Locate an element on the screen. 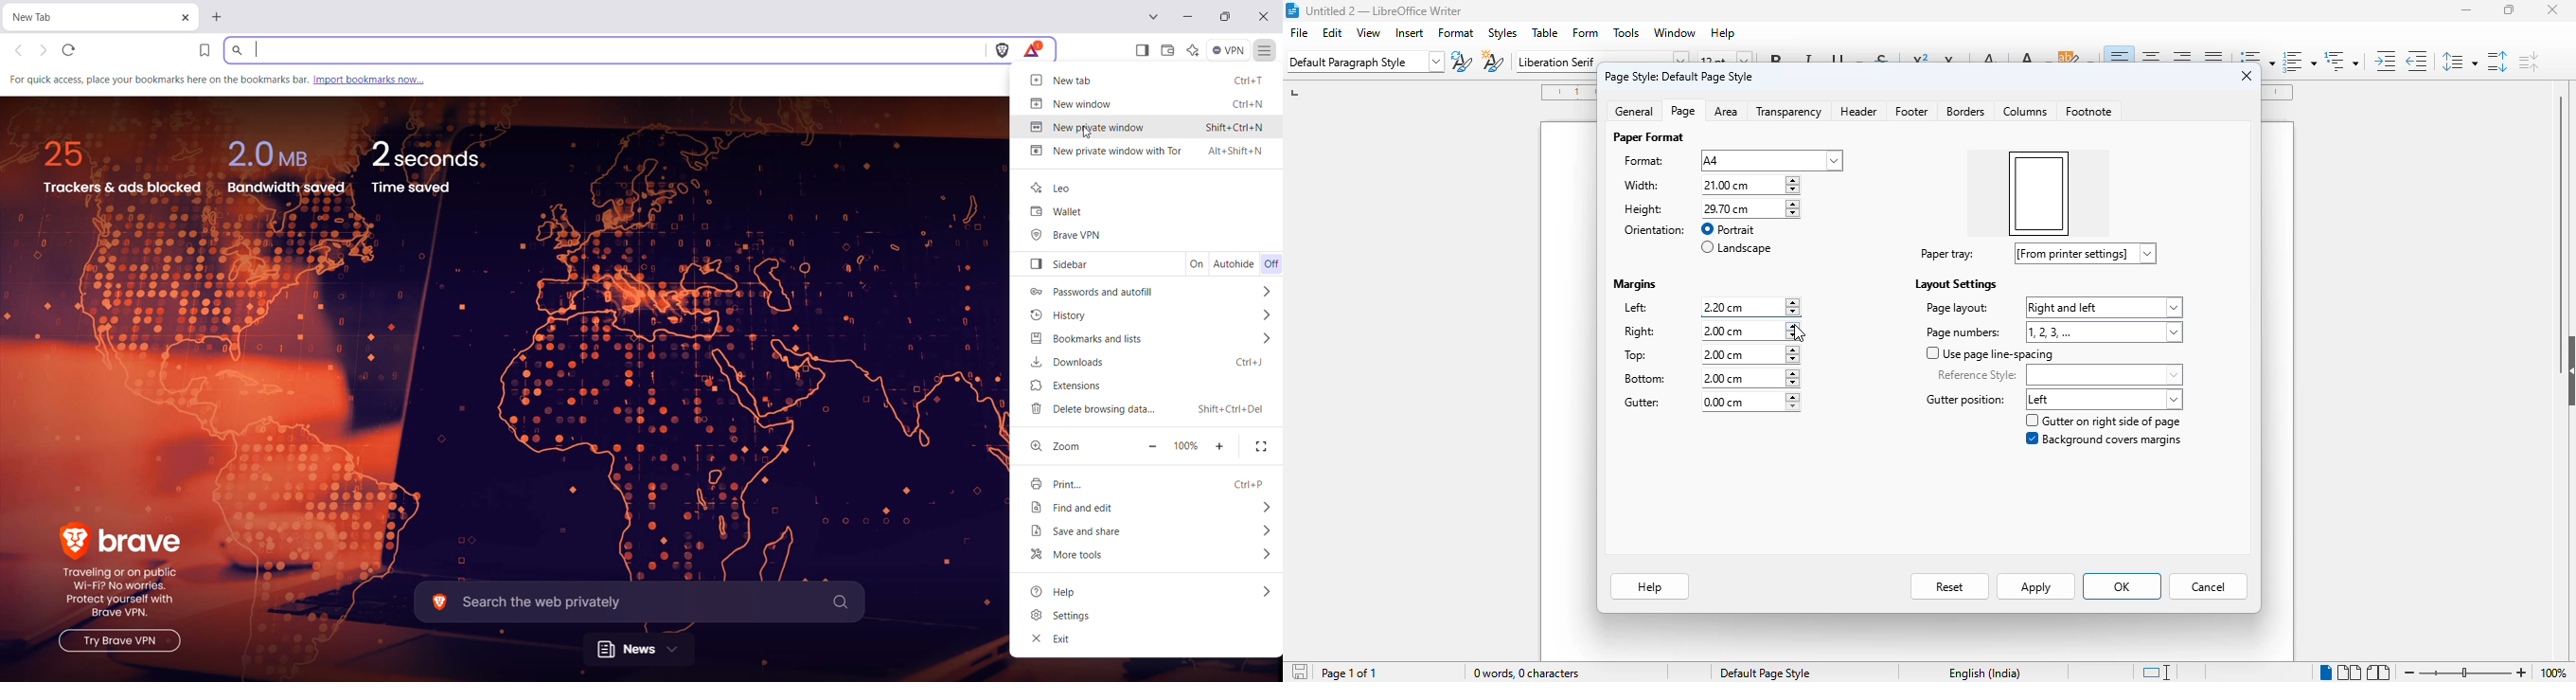  align center is located at coordinates (2152, 56).